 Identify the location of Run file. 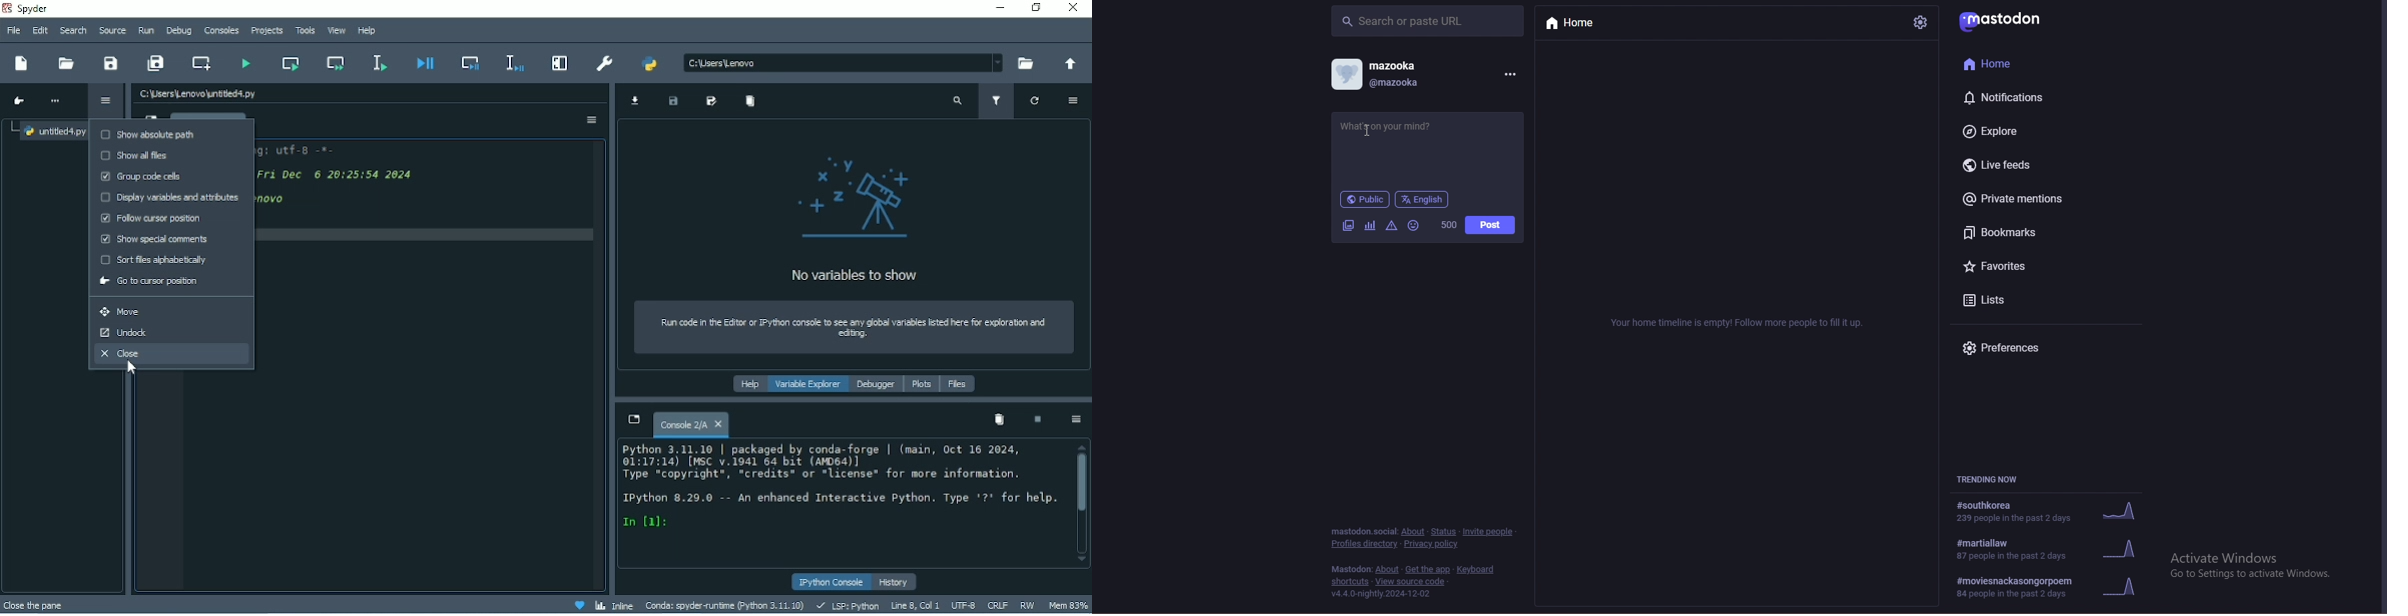
(243, 62).